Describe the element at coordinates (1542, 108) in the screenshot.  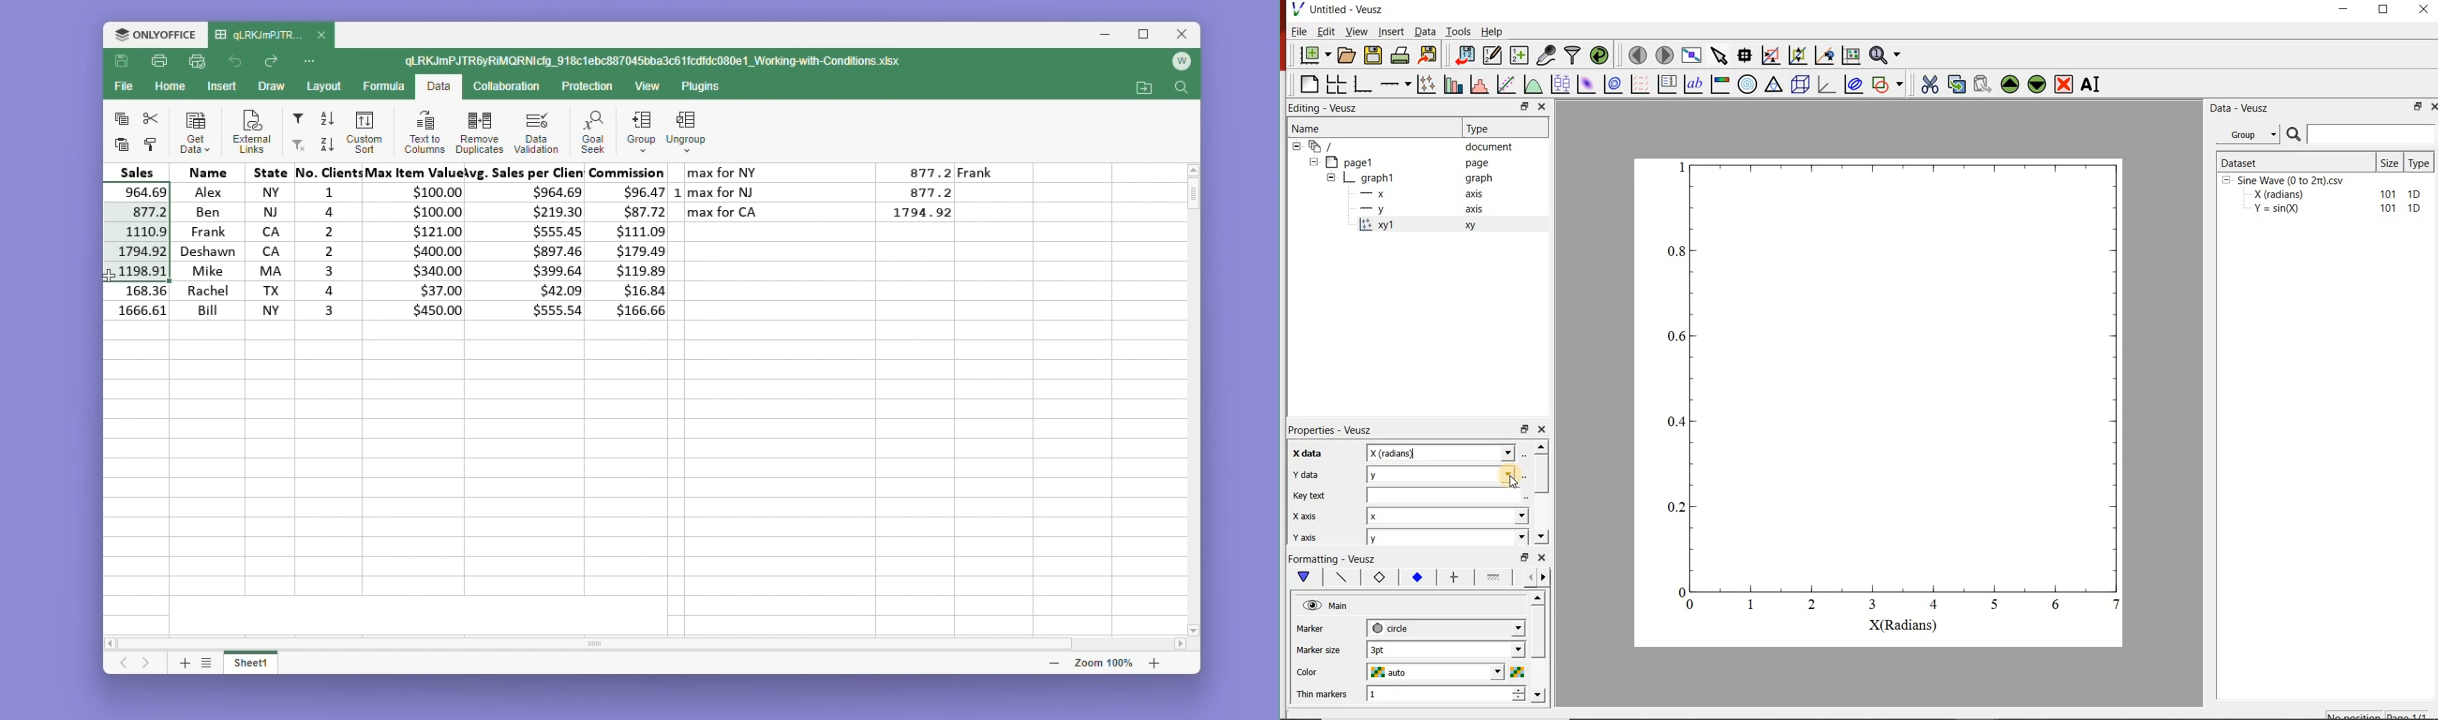
I see `Close` at that location.